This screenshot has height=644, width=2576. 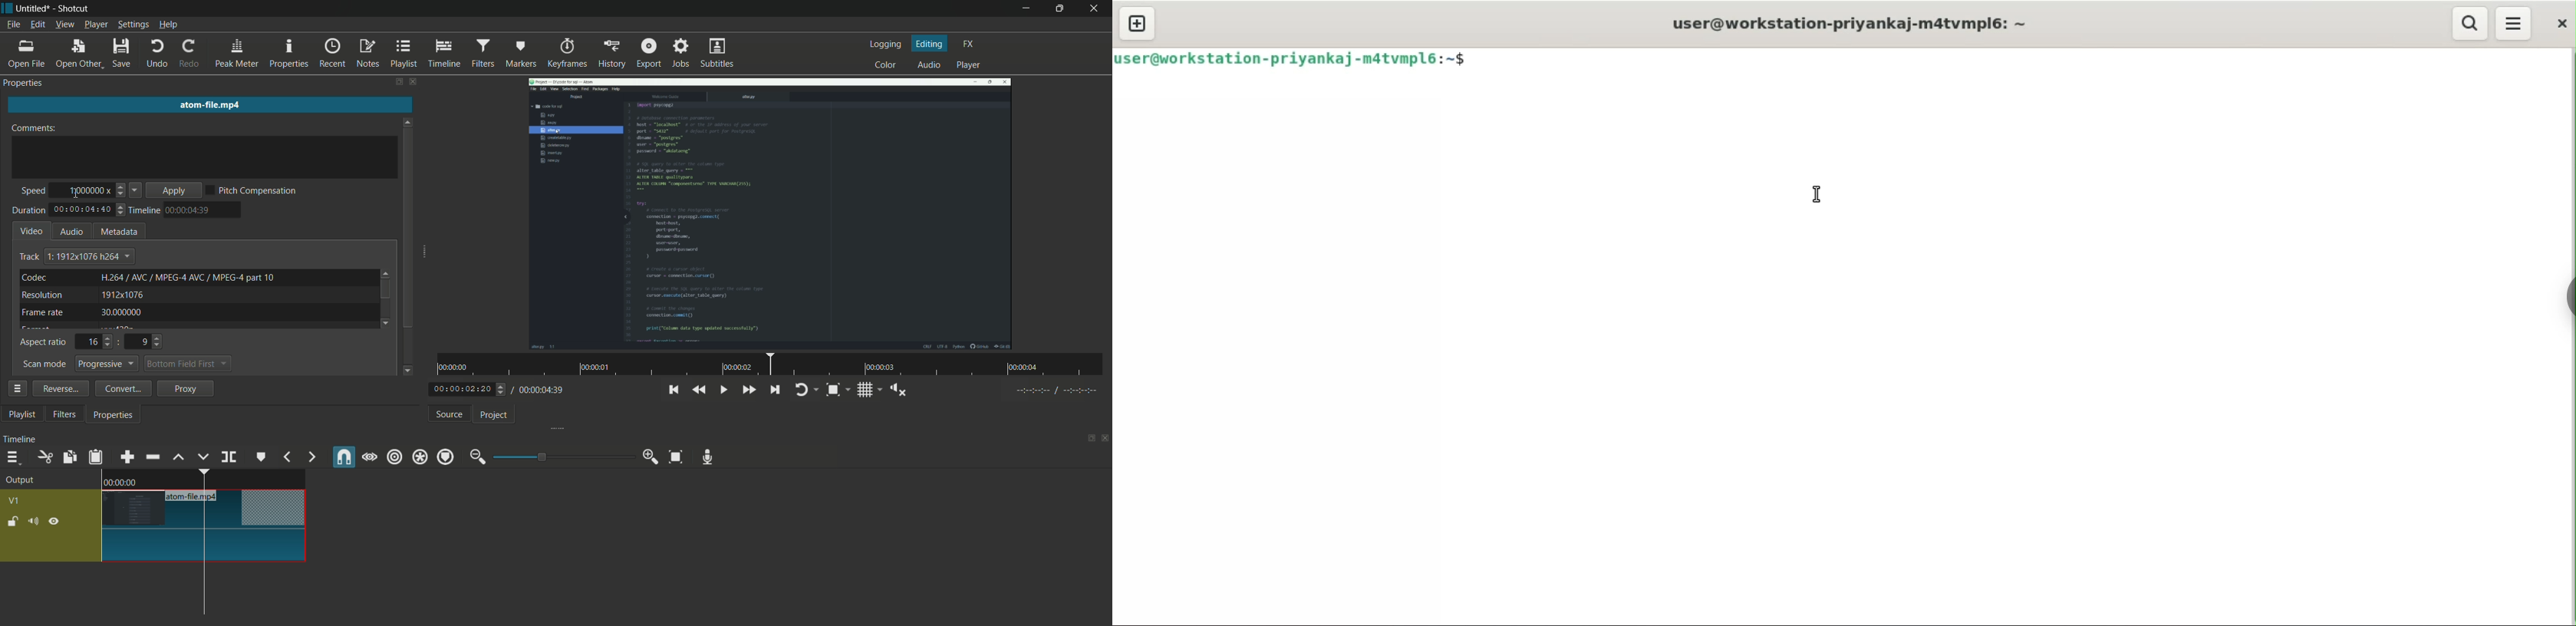 I want to click on change layout, so click(x=398, y=82).